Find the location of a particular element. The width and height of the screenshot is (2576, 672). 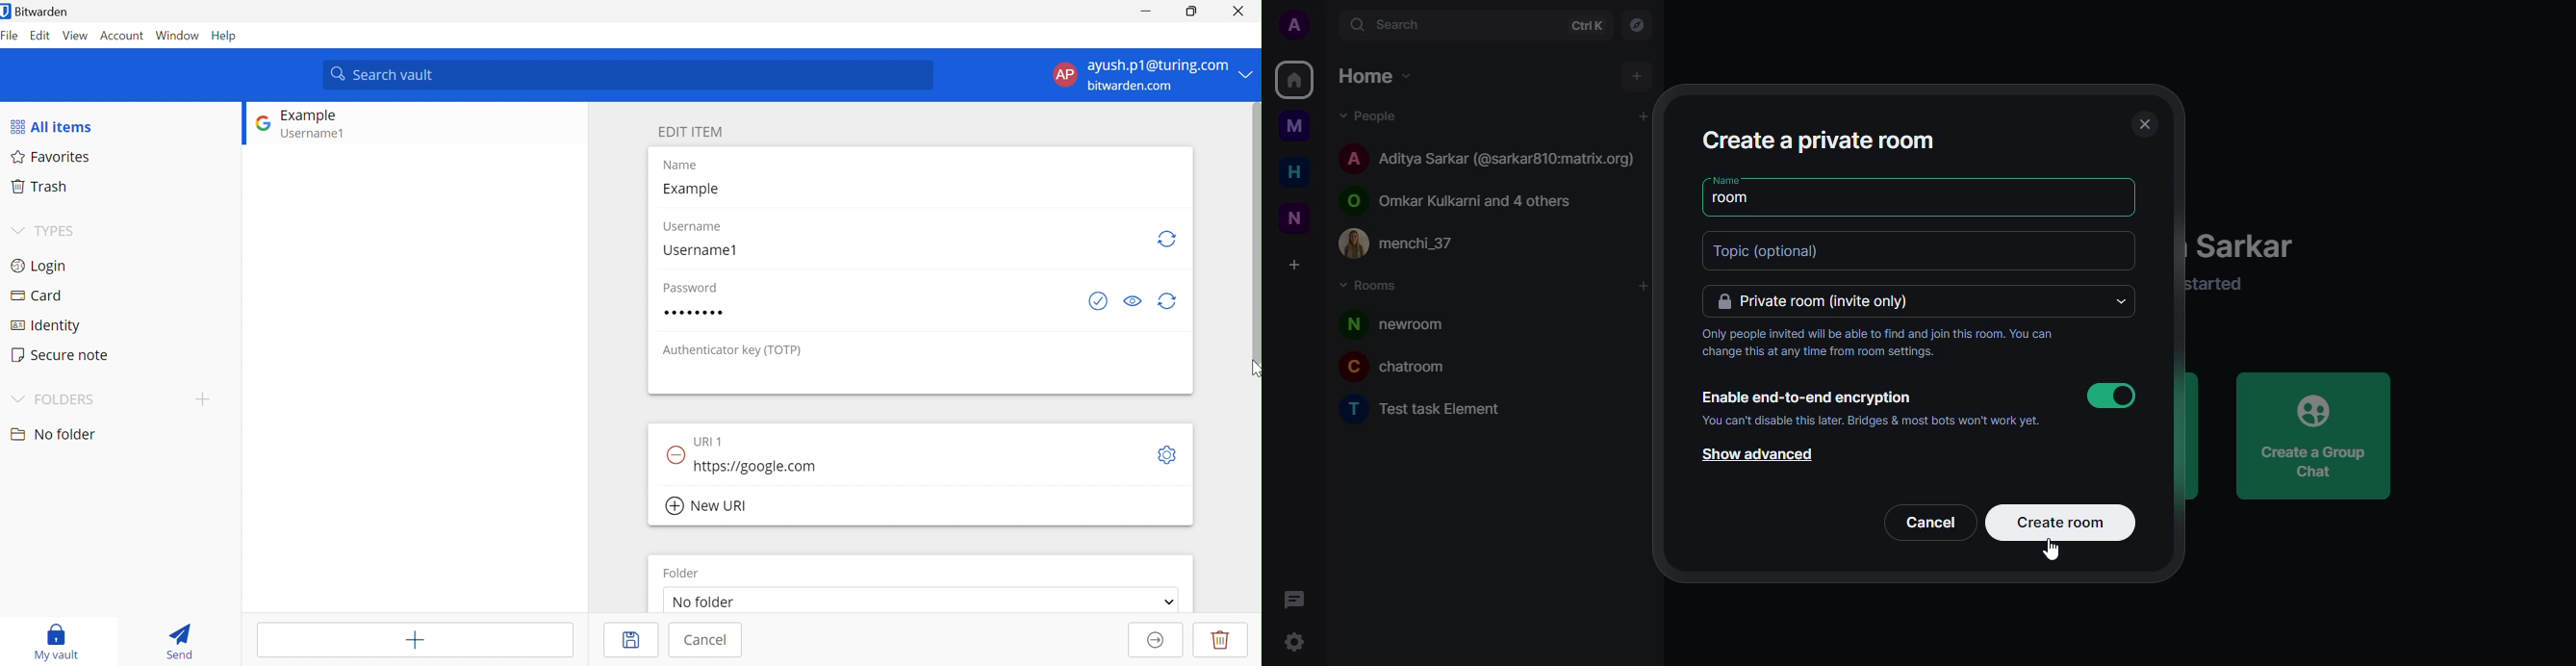

home is located at coordinates (1294, 79).